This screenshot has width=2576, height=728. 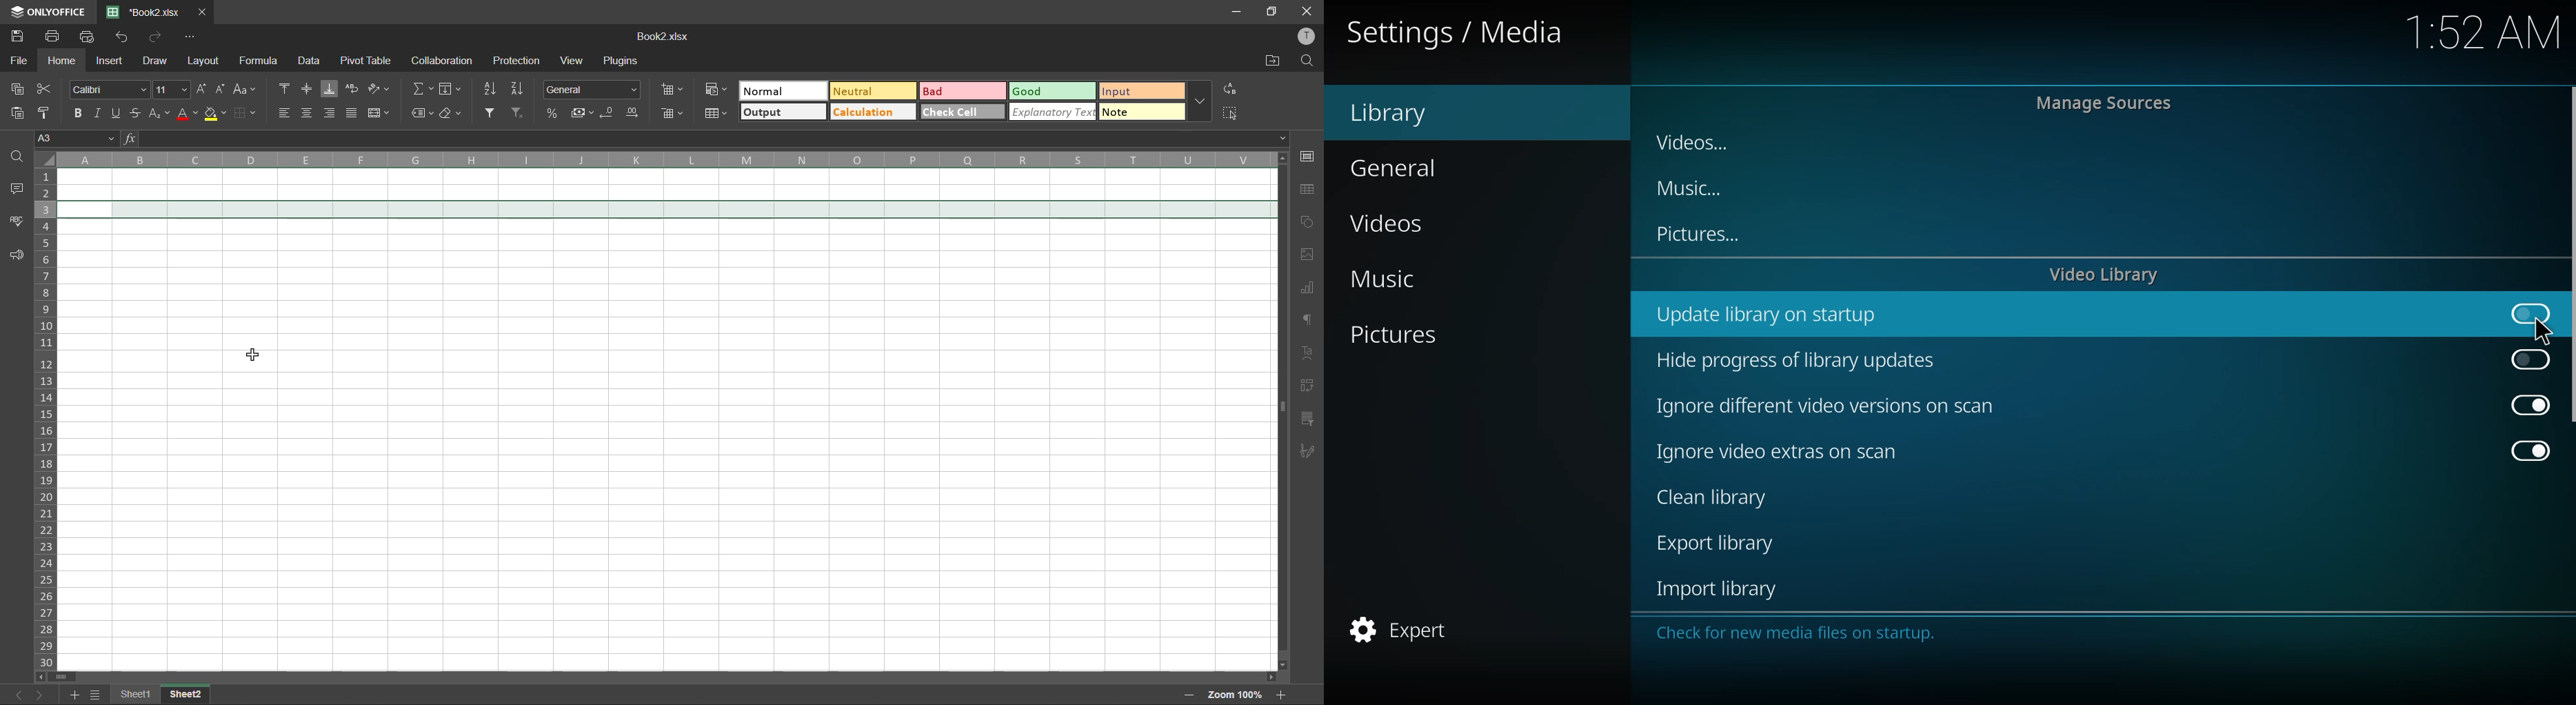 I want to click on hide progress of library updates, so click(x=1800, y=360).